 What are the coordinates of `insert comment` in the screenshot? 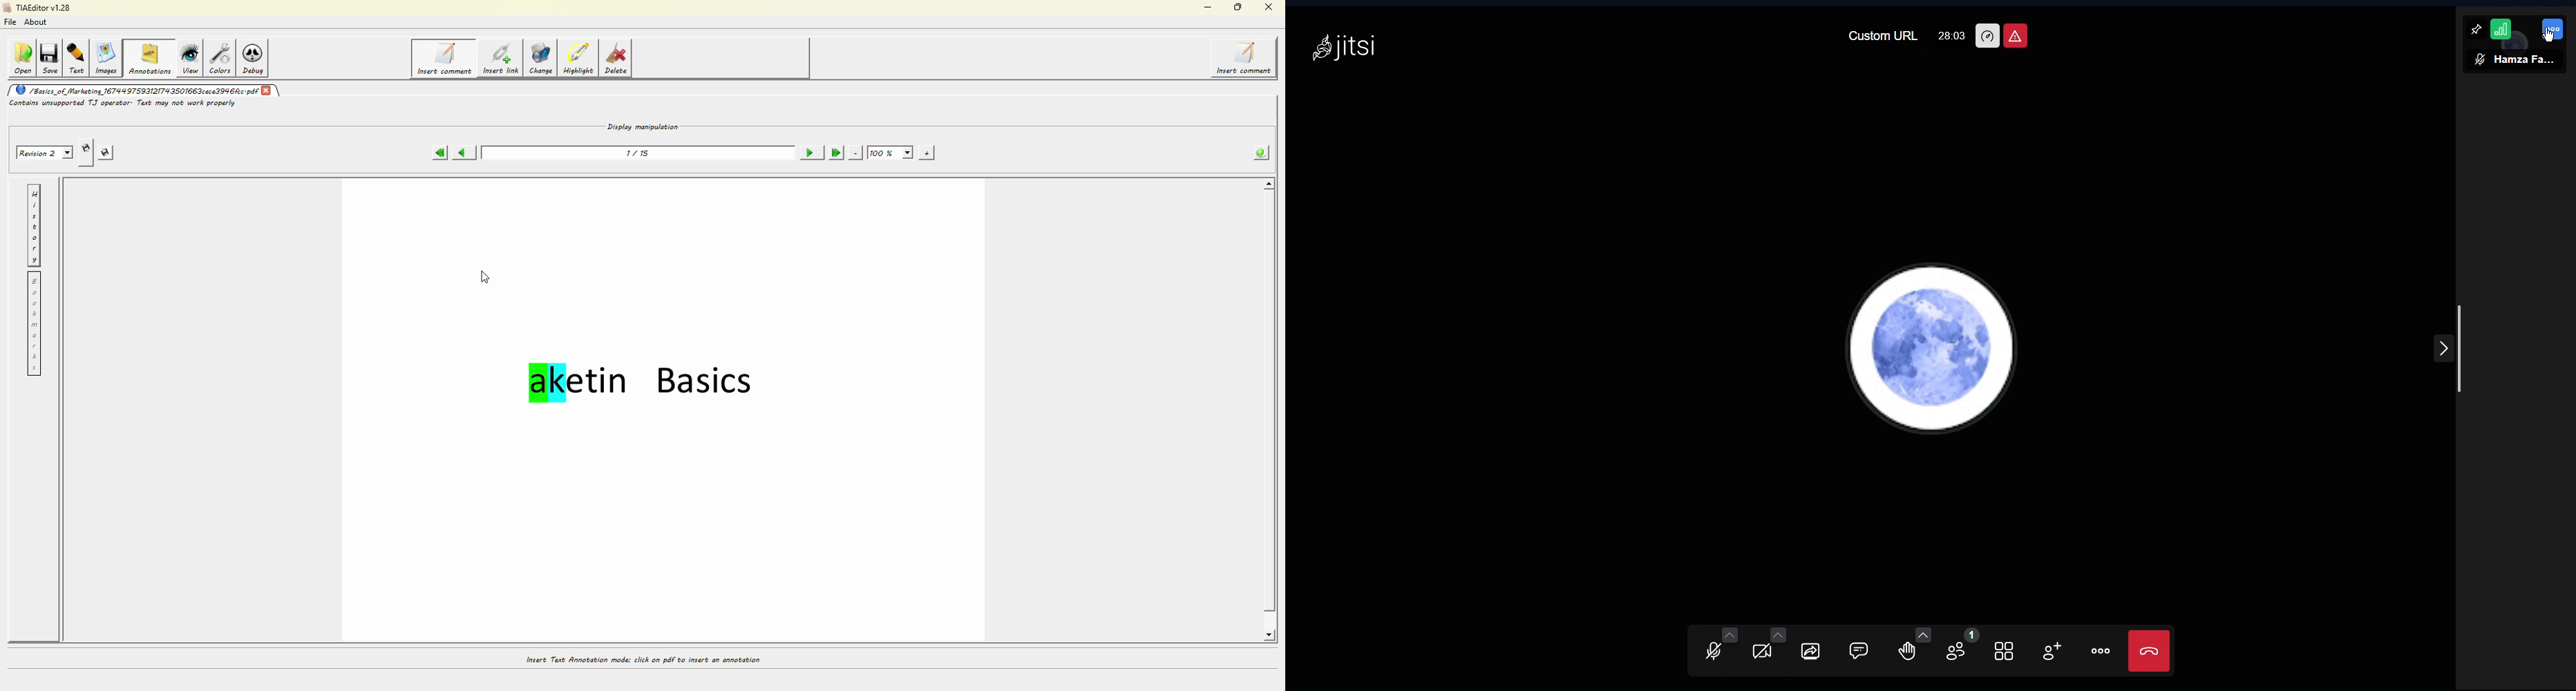 It's located at (1247, 58).